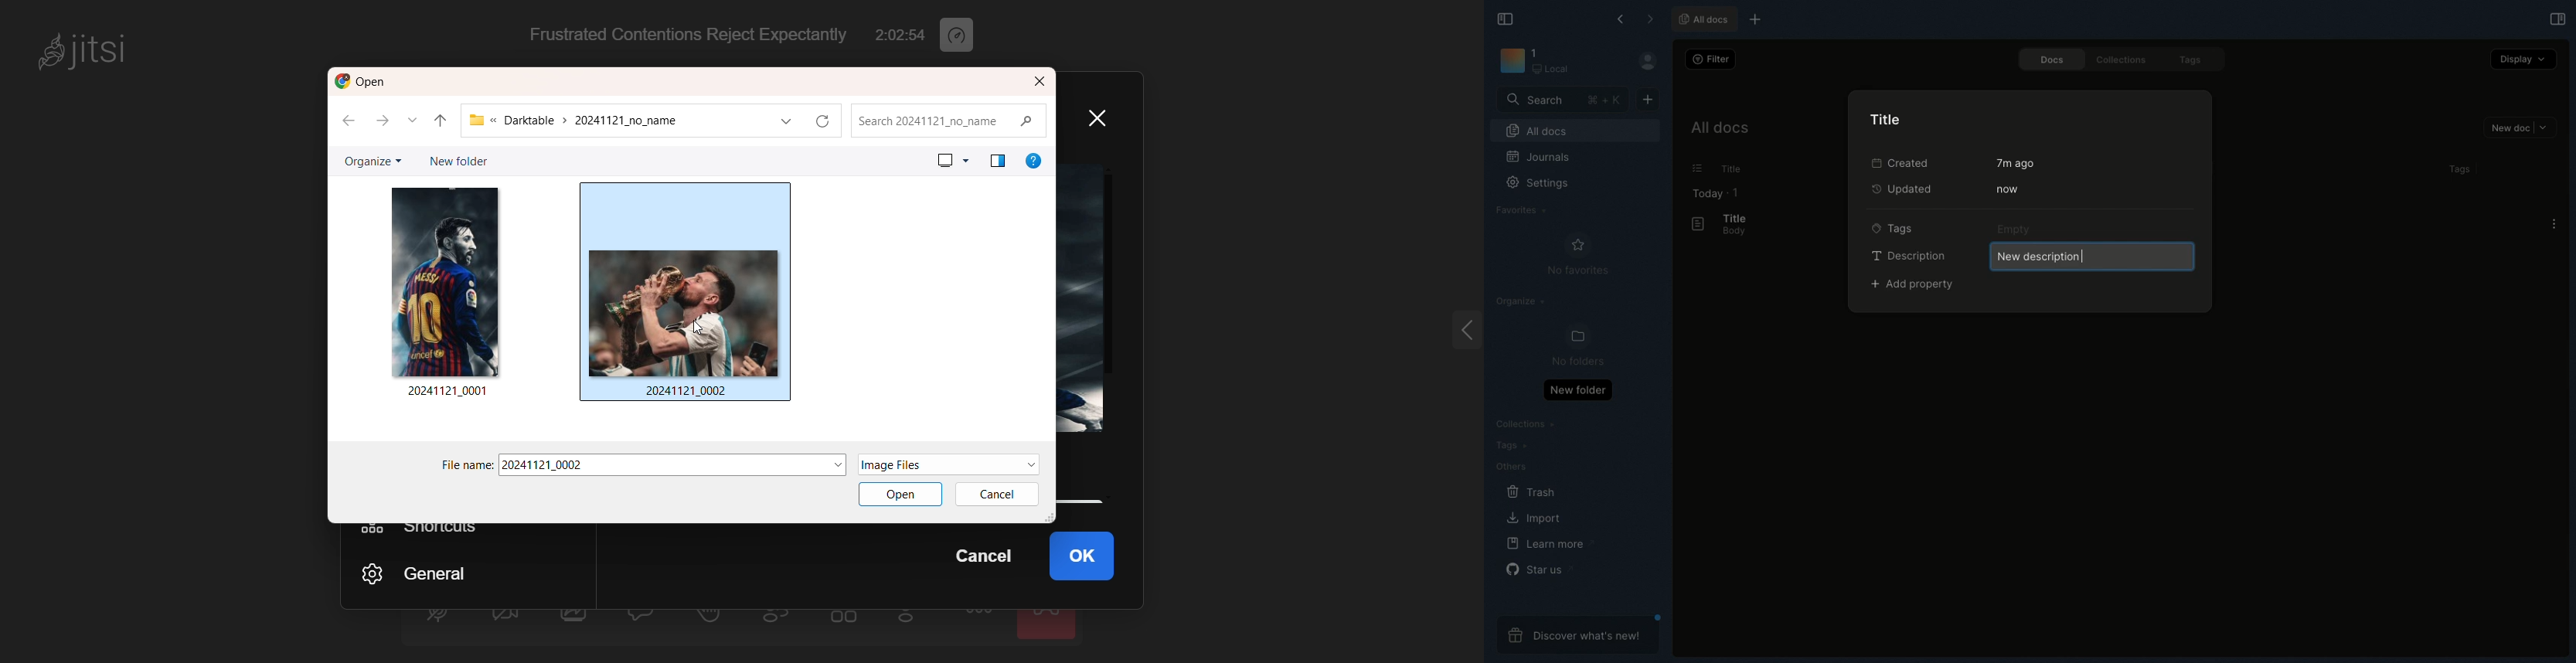 This screenshot has height=672, width=2576. I want to click on open, so click(898, 498).